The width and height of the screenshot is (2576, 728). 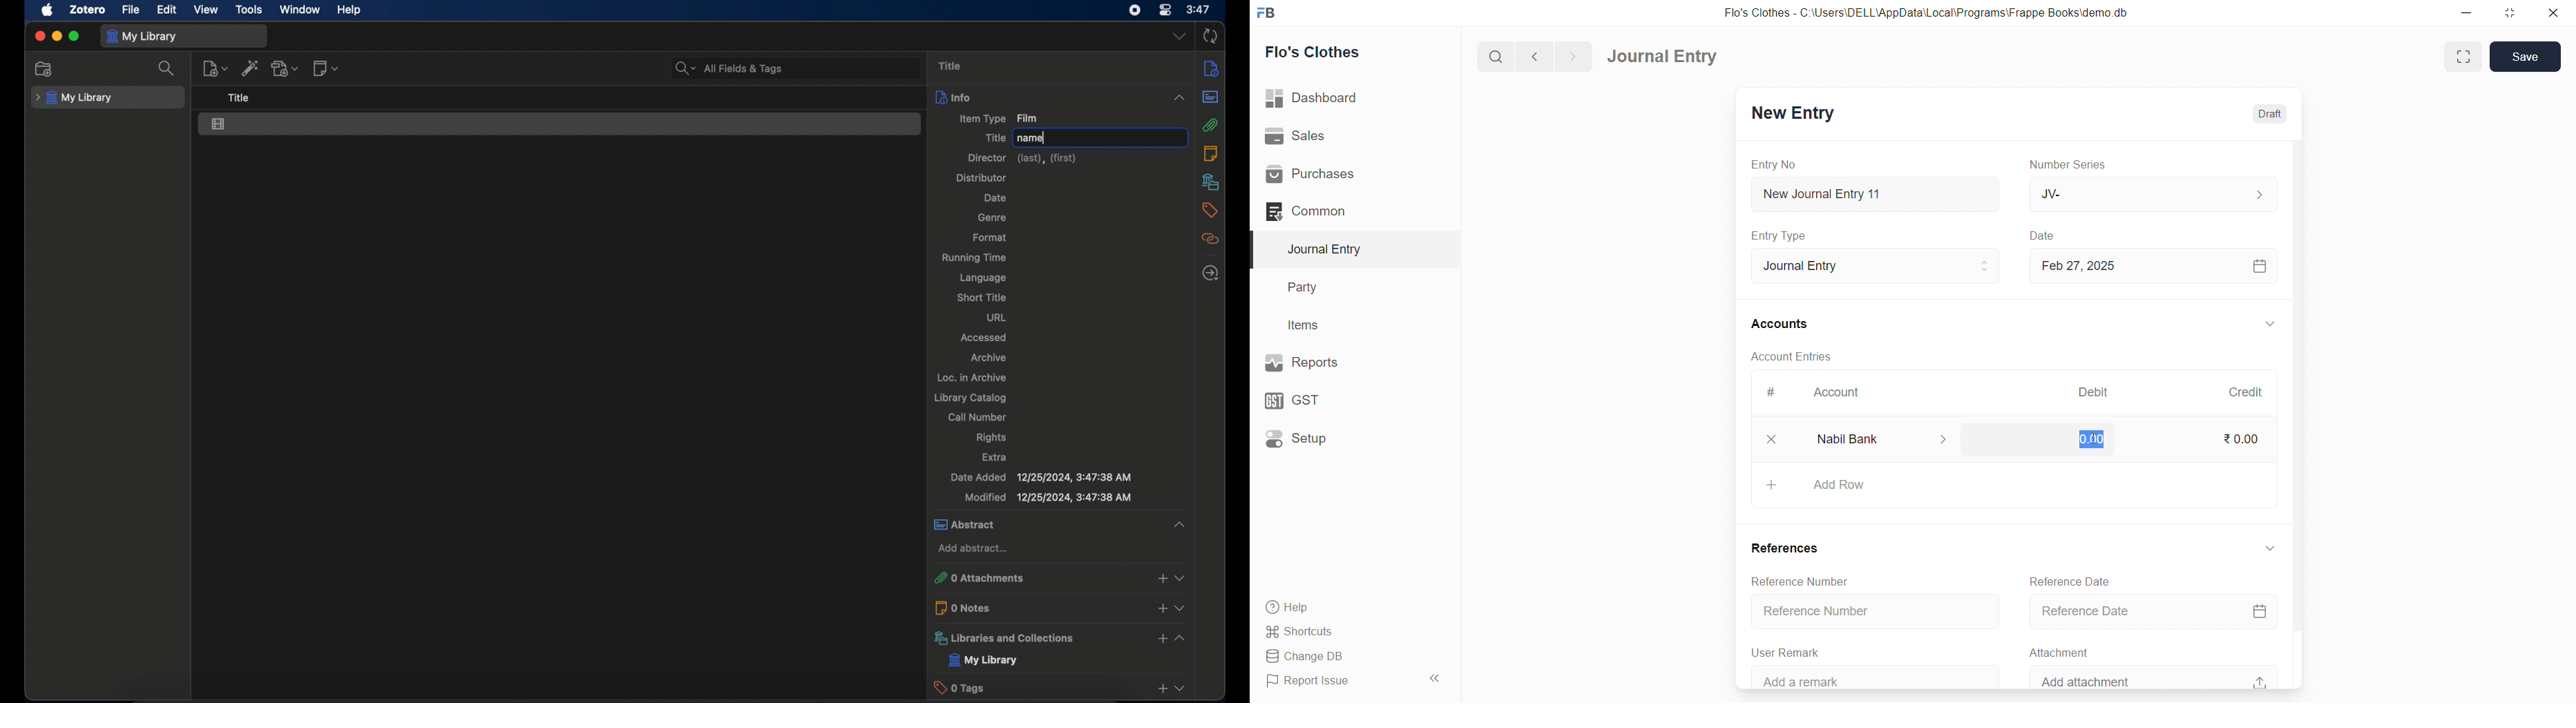 What do you see at coordinates (1325, 99) in the screenshot?
I see `| Dashboard` at bounding box center [1325, 99].